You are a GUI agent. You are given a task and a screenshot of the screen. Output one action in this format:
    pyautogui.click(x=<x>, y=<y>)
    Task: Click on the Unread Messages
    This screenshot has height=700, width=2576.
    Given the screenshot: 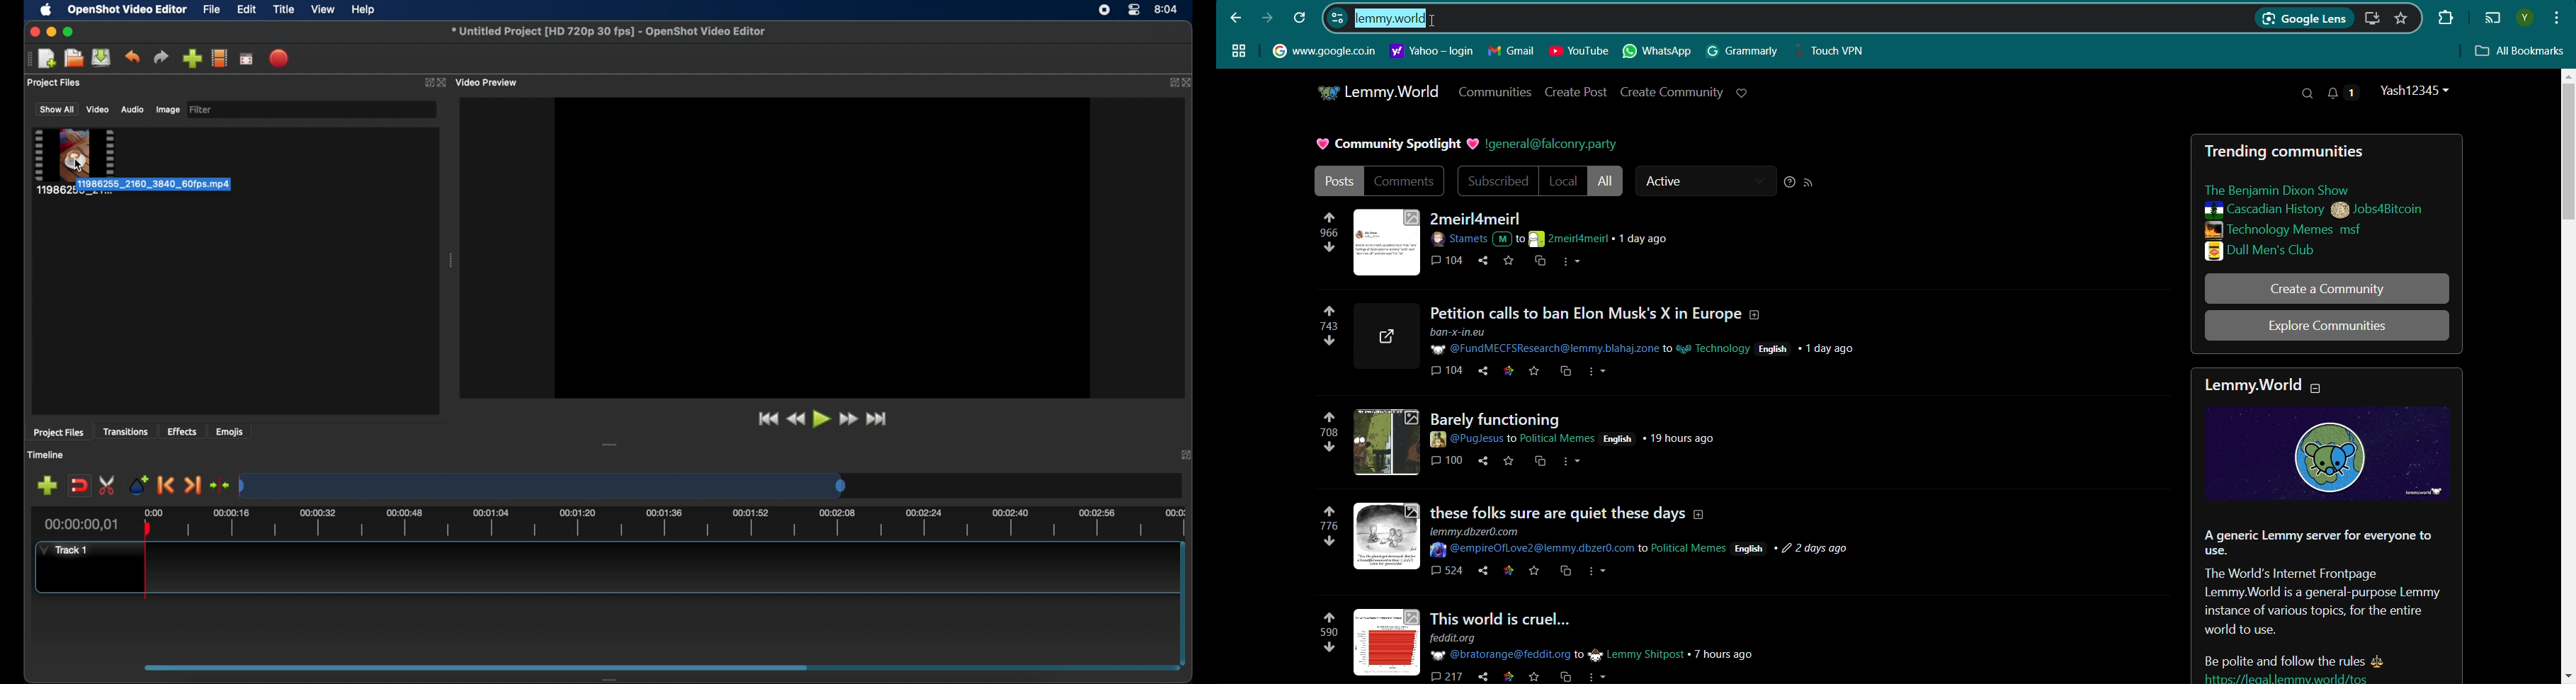 What is the action you would take?
    pyautogui.click(x=2344, y=92)
    